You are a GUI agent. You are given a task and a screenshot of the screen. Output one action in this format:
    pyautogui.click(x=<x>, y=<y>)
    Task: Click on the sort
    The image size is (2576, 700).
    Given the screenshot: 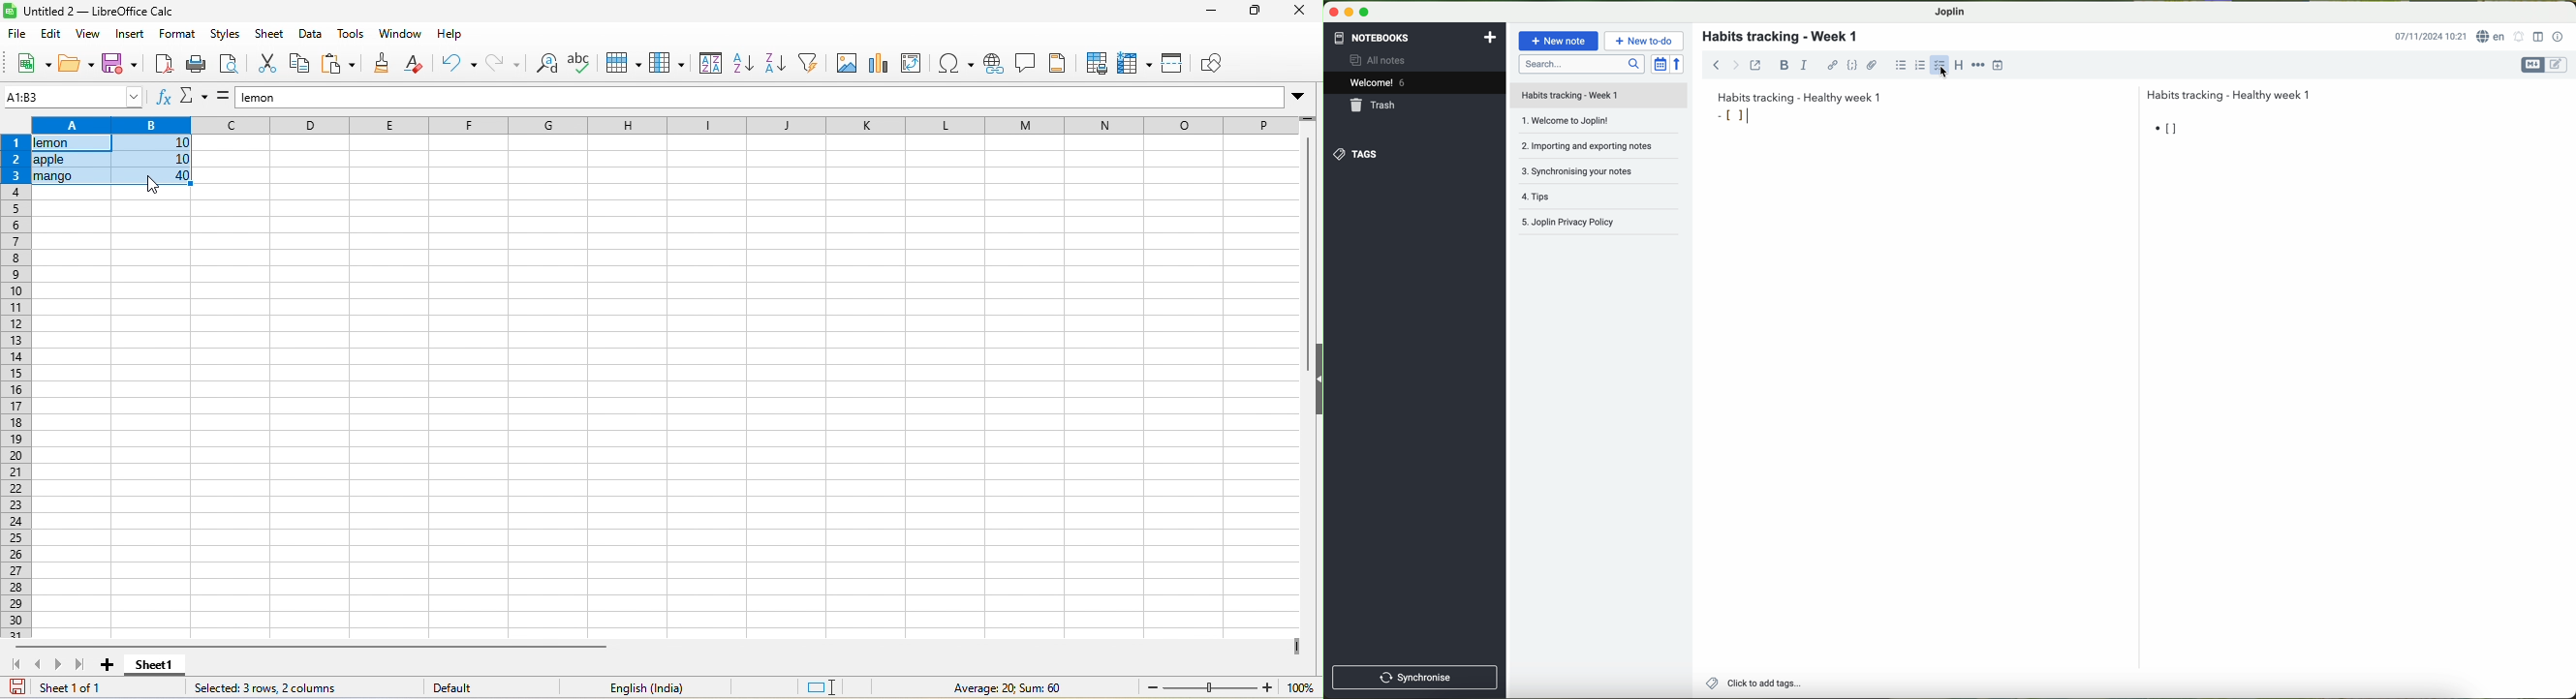 What is the action you would take?
    pyautogui.click(x=708, y=65)
    